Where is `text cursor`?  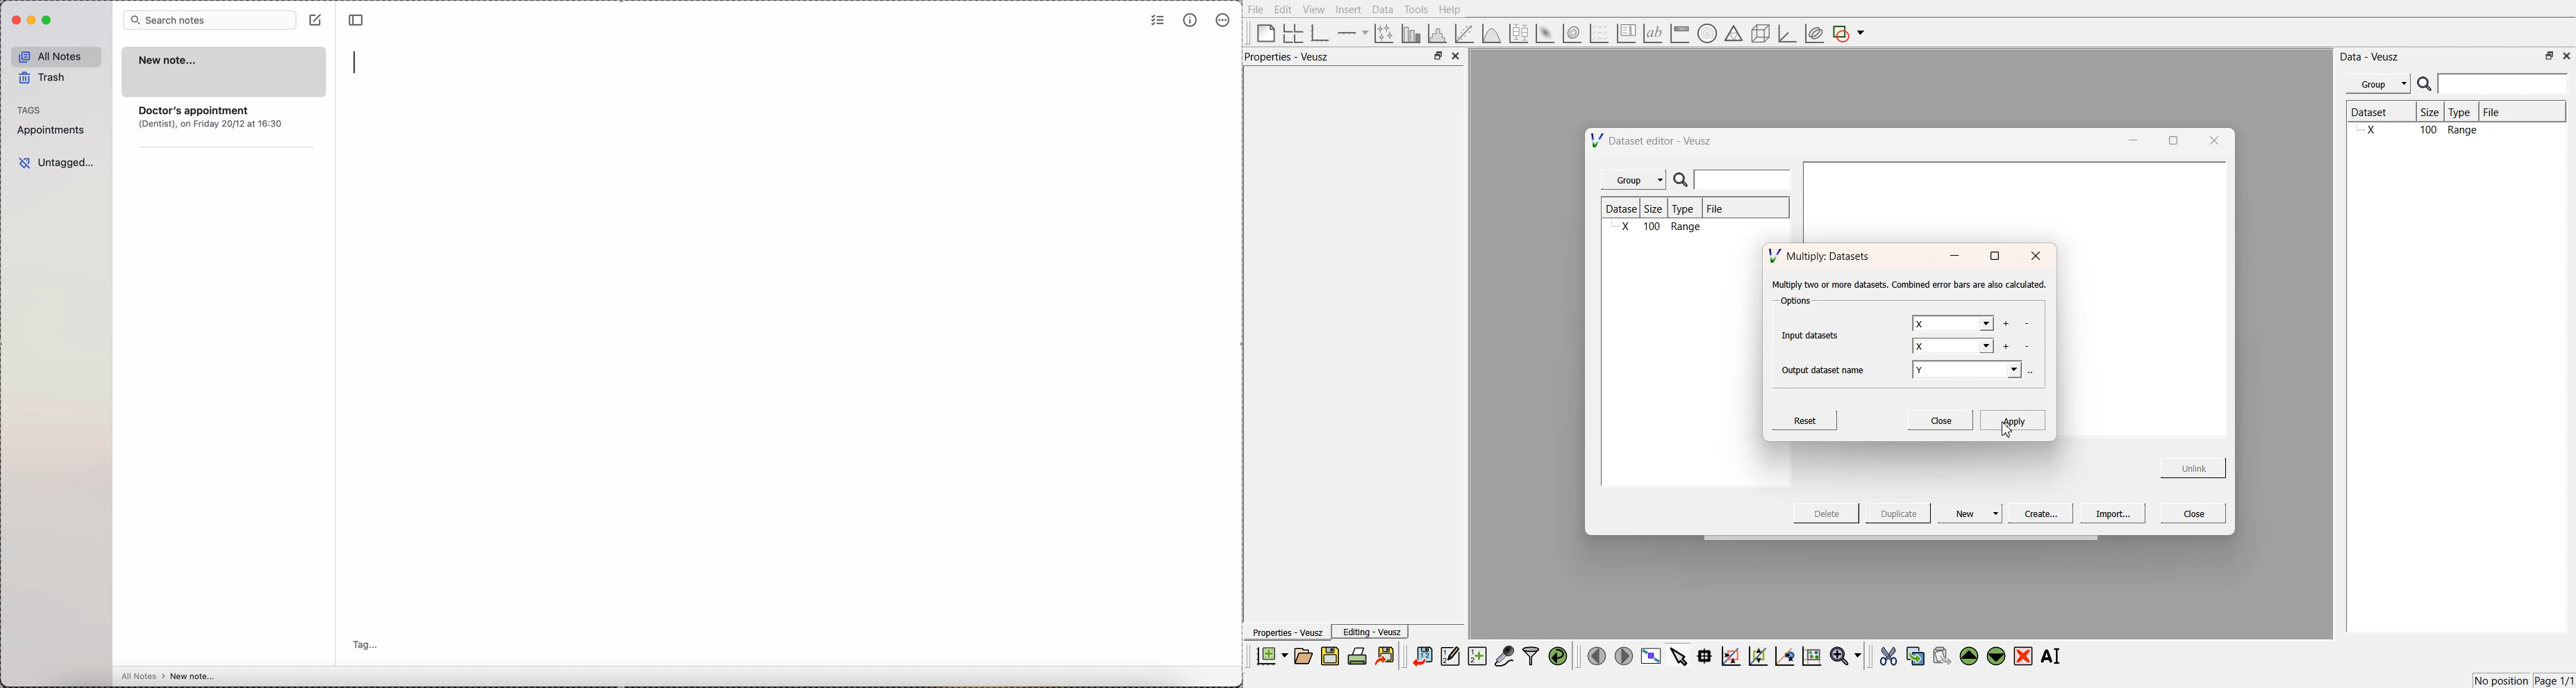
text cursor is located at coordinates (359, 62).